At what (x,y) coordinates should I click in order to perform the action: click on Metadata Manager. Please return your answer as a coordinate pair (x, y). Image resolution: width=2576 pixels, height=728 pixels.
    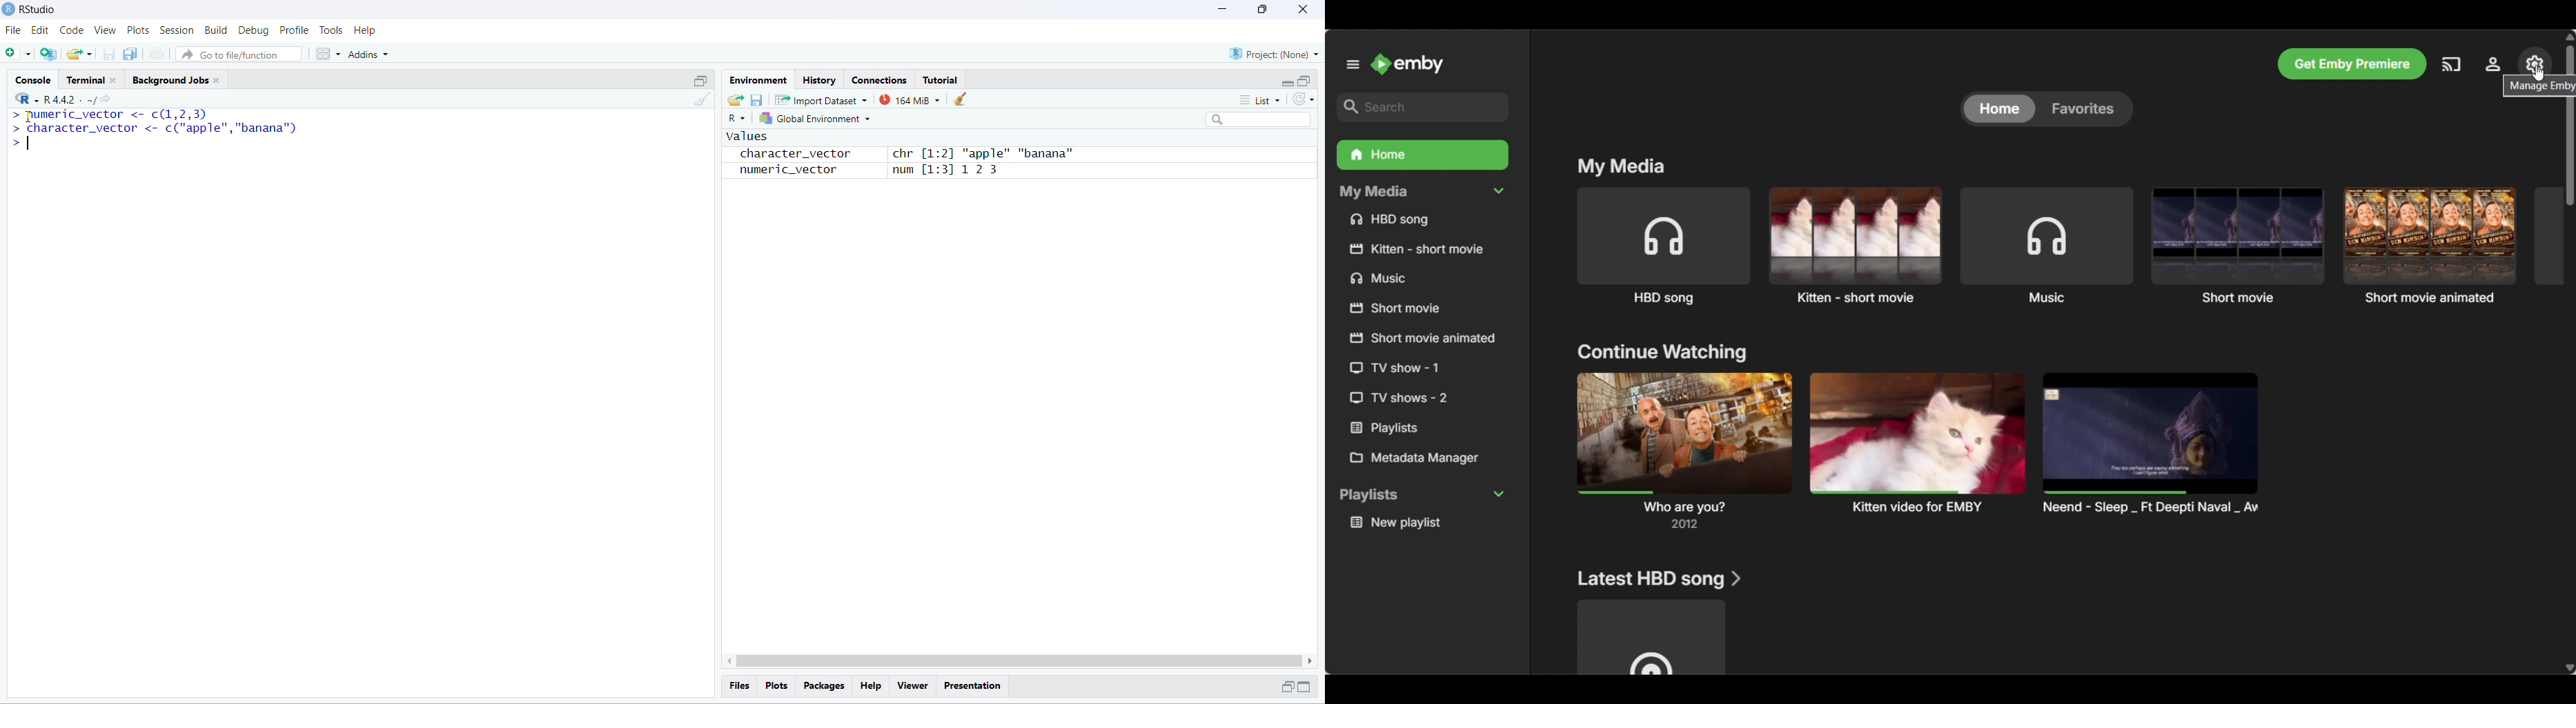
    Looking at the image, I should click on (1423, 458).